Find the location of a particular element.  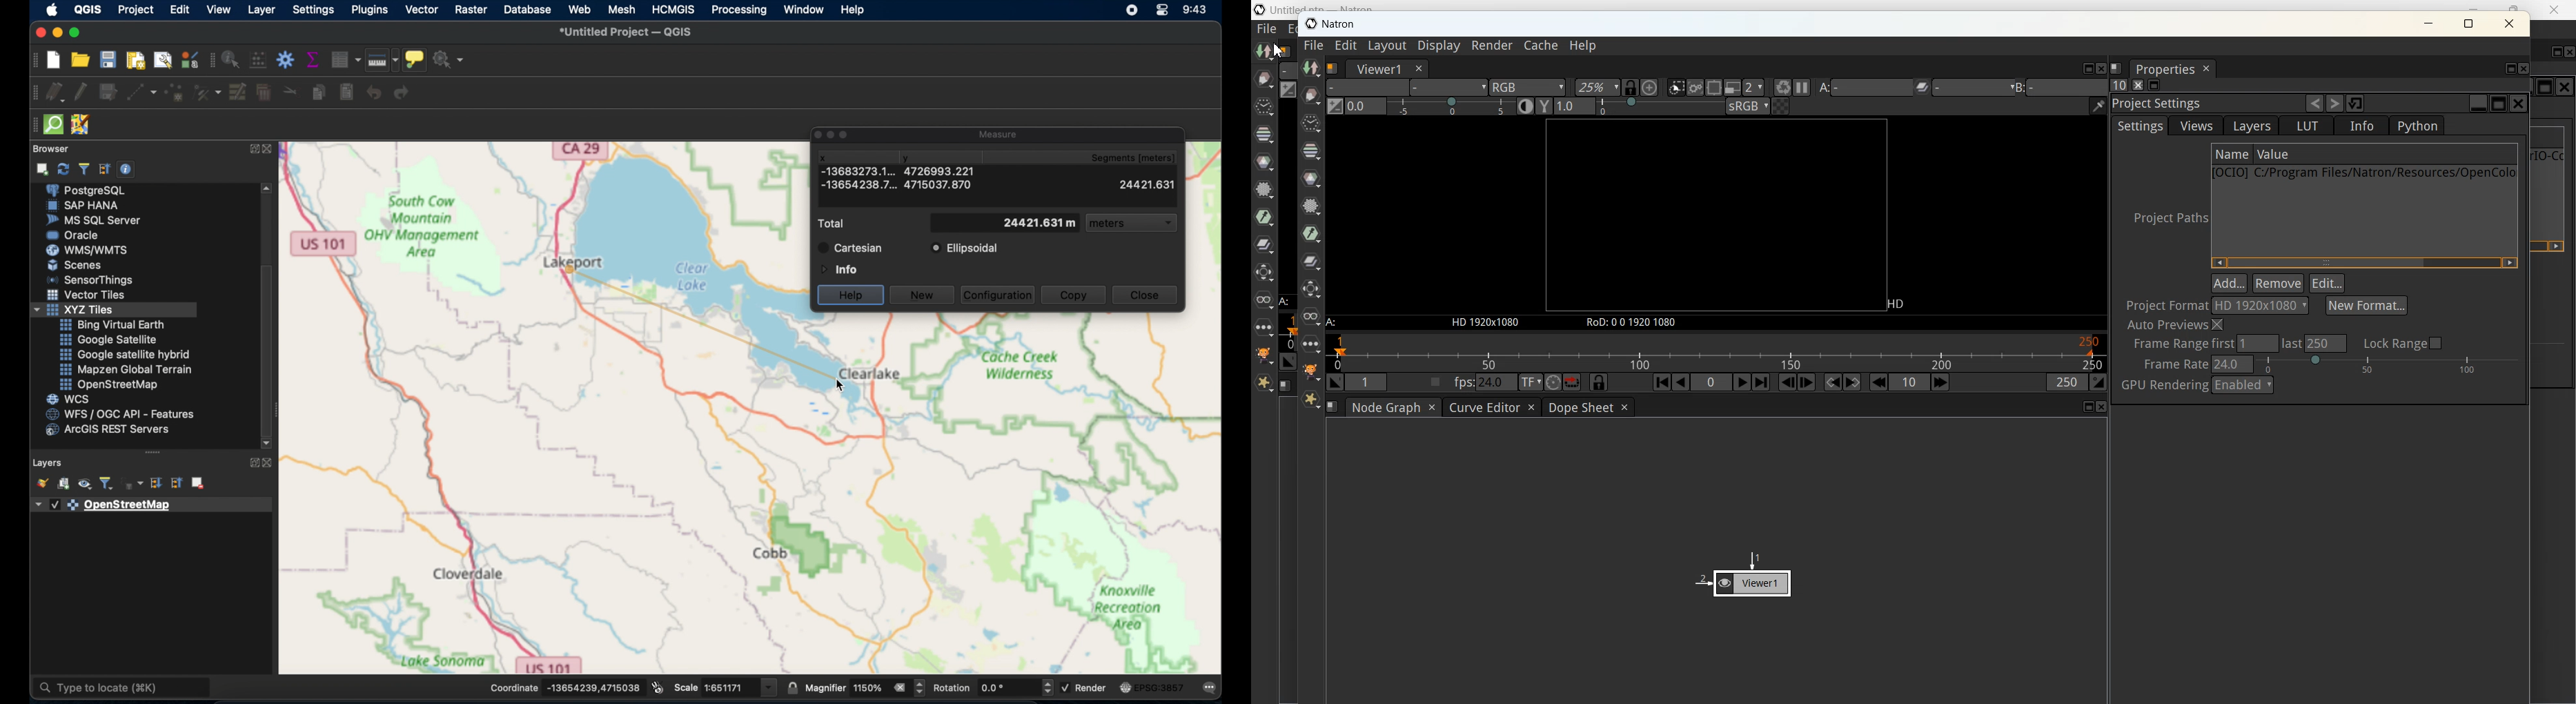

scenes is located at coordinates (75, 265).